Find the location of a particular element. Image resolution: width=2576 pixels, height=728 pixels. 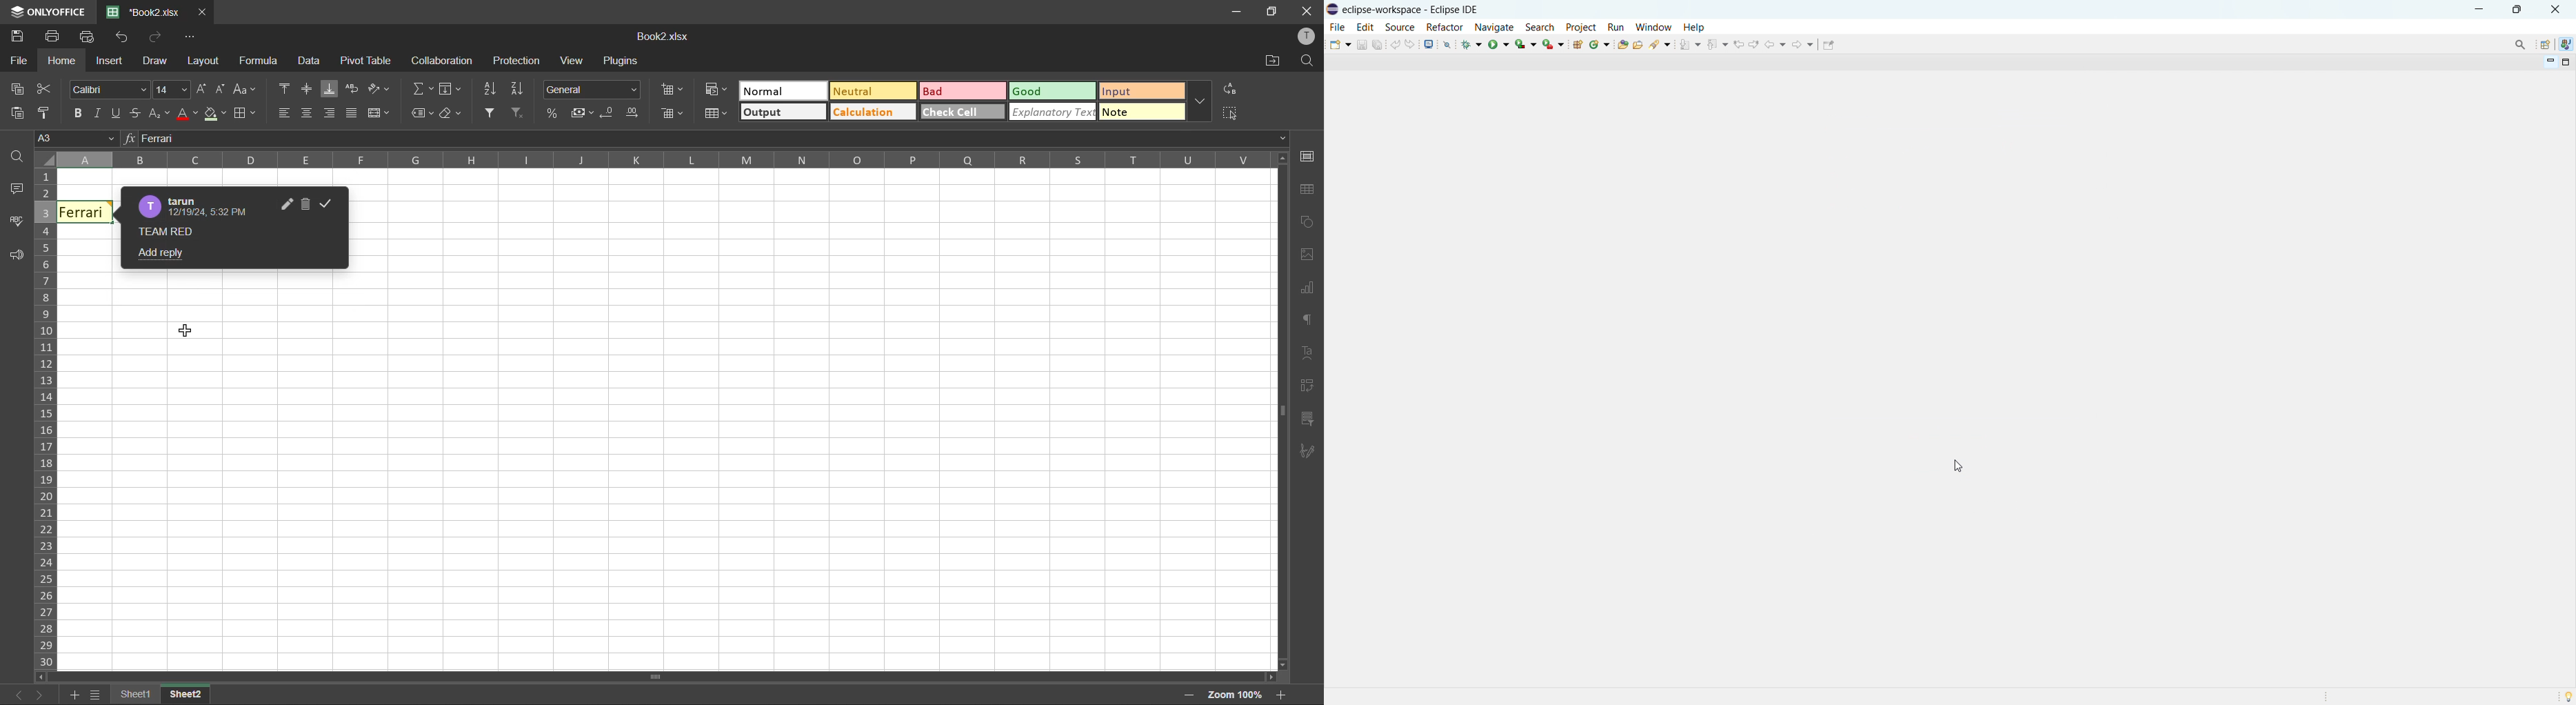

data is located at coordinates (308, 63).